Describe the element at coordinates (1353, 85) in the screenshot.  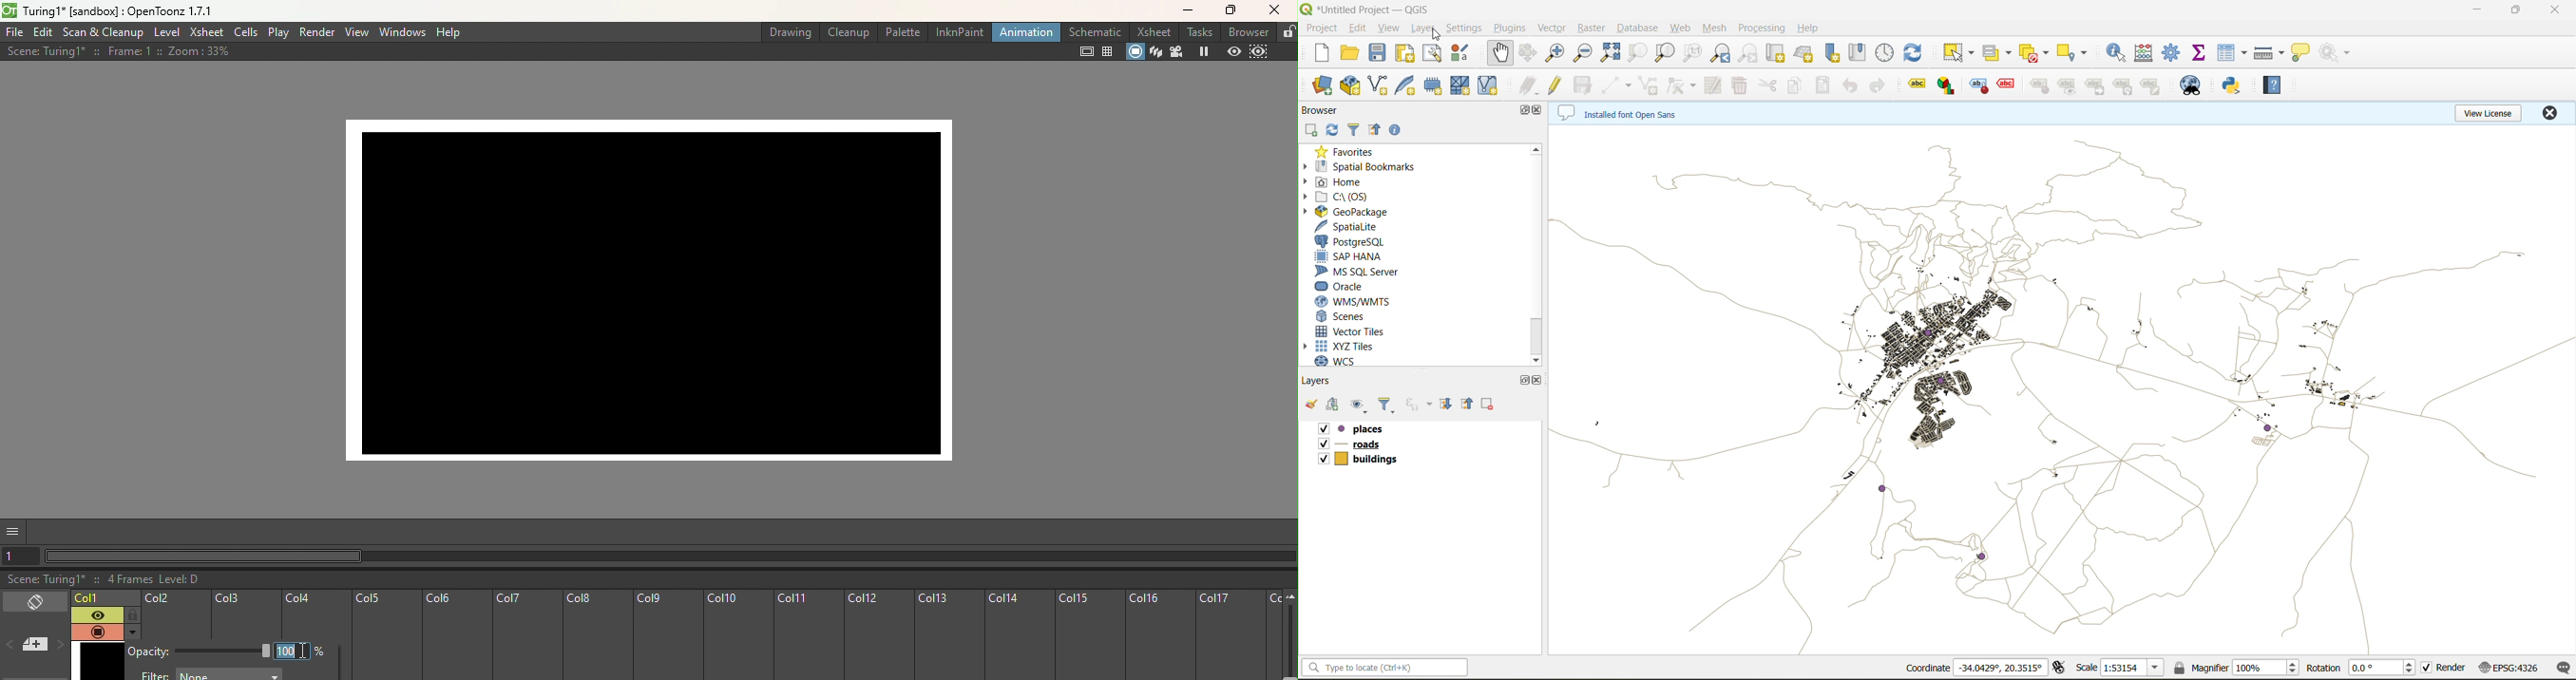
I see `new geopackage` at that location.